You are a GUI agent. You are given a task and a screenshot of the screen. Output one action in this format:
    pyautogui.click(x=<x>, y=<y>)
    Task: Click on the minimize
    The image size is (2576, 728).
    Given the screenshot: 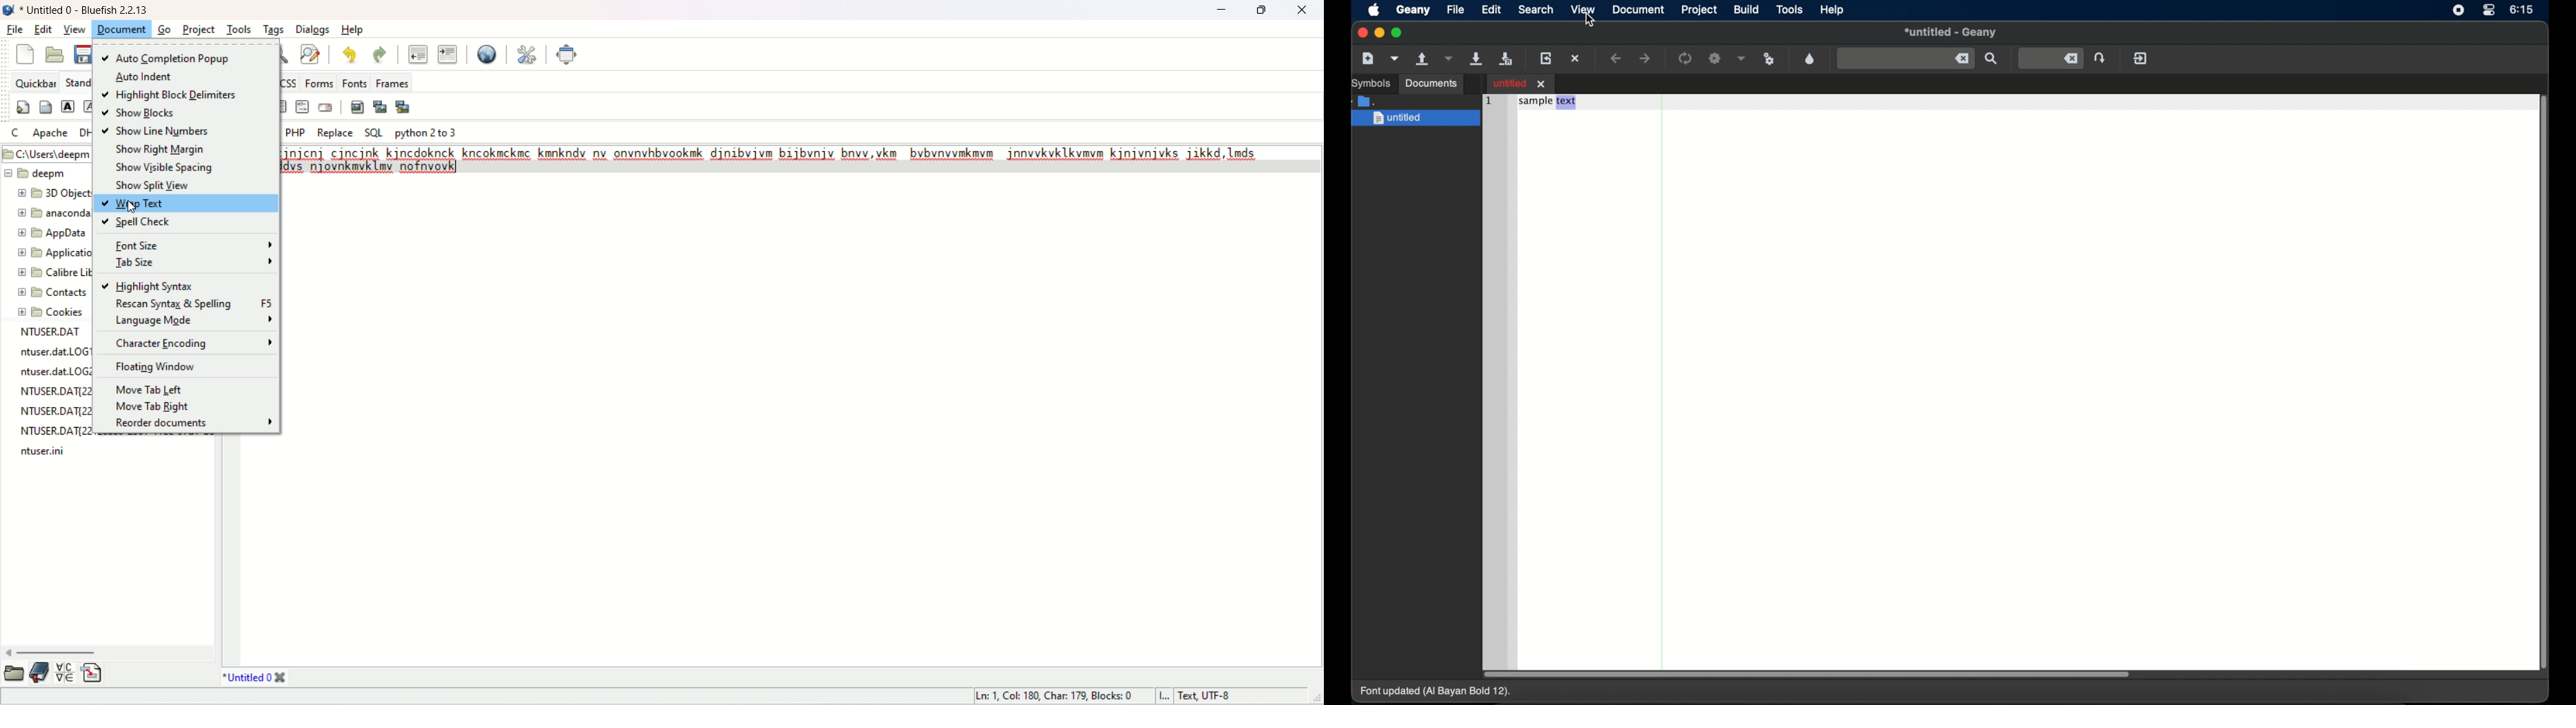 What is the action you would take?
    pyautogui.click(x=1216, y=11)
    